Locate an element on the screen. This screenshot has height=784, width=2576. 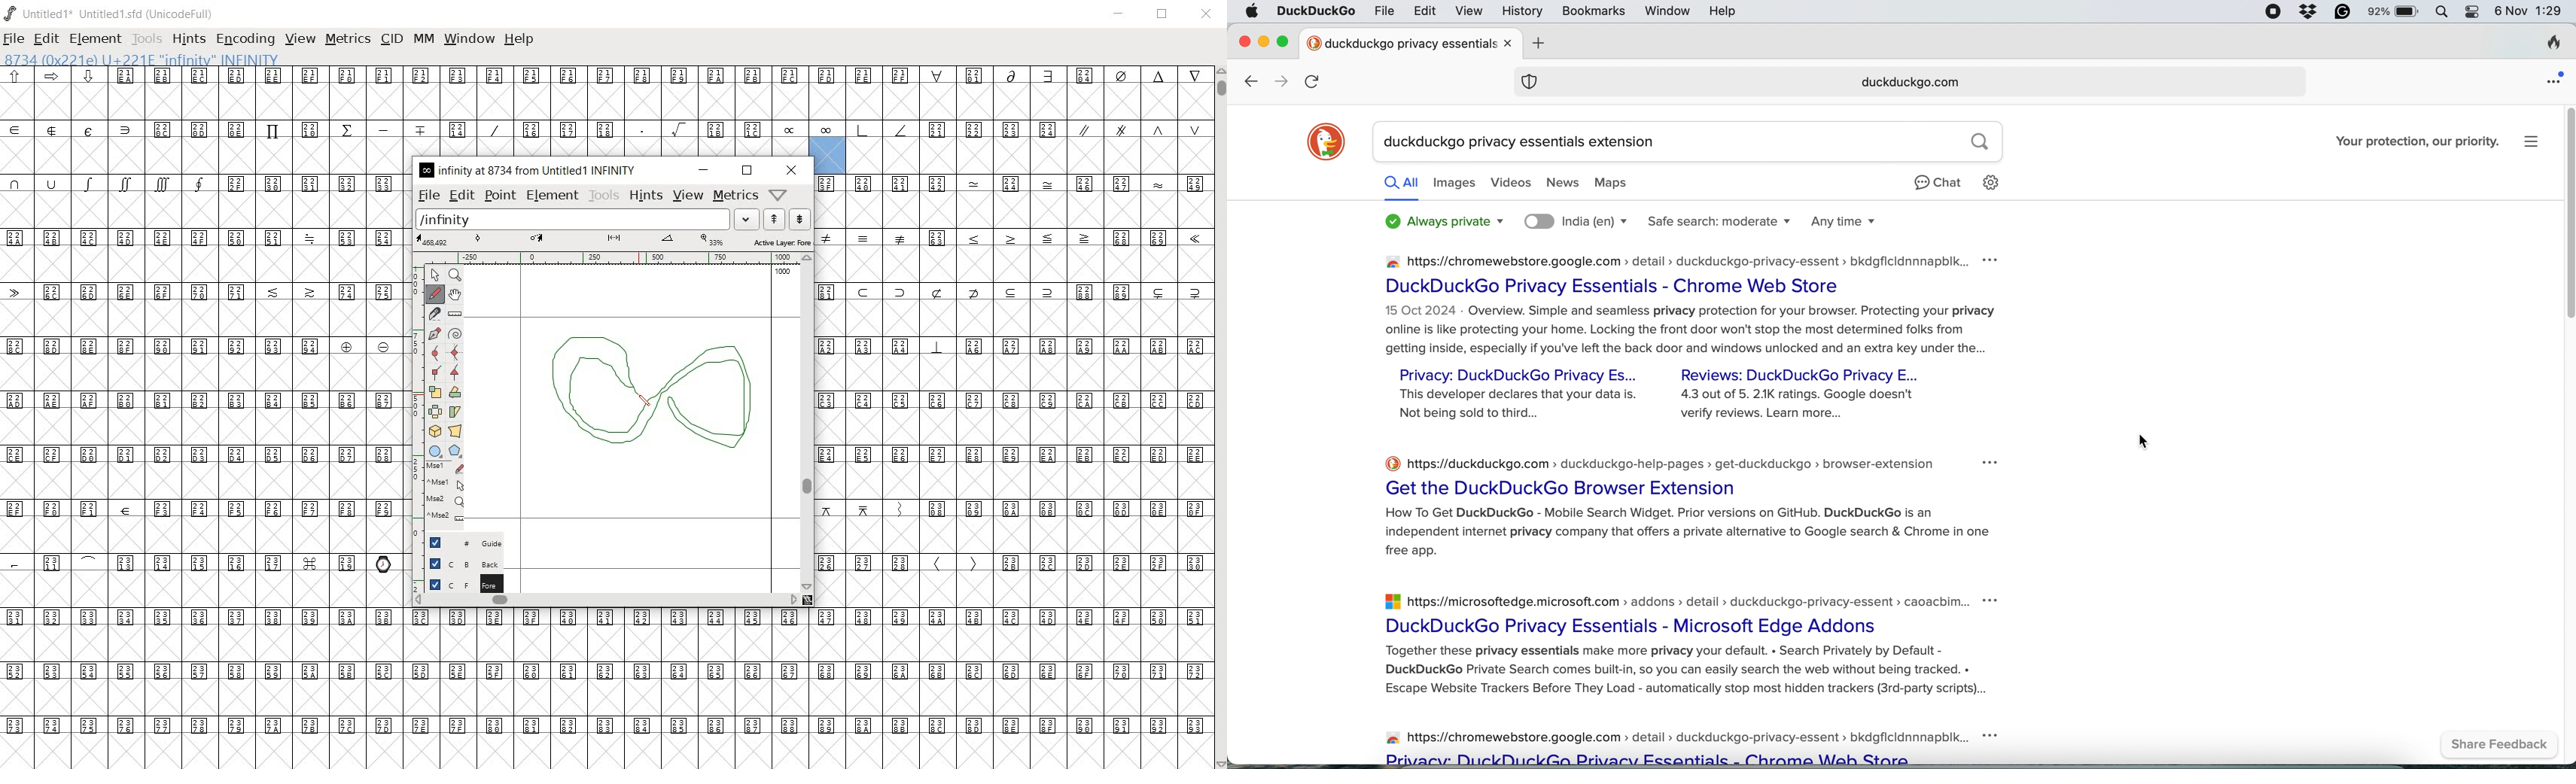
ruler is located at coordinates (612, 258).